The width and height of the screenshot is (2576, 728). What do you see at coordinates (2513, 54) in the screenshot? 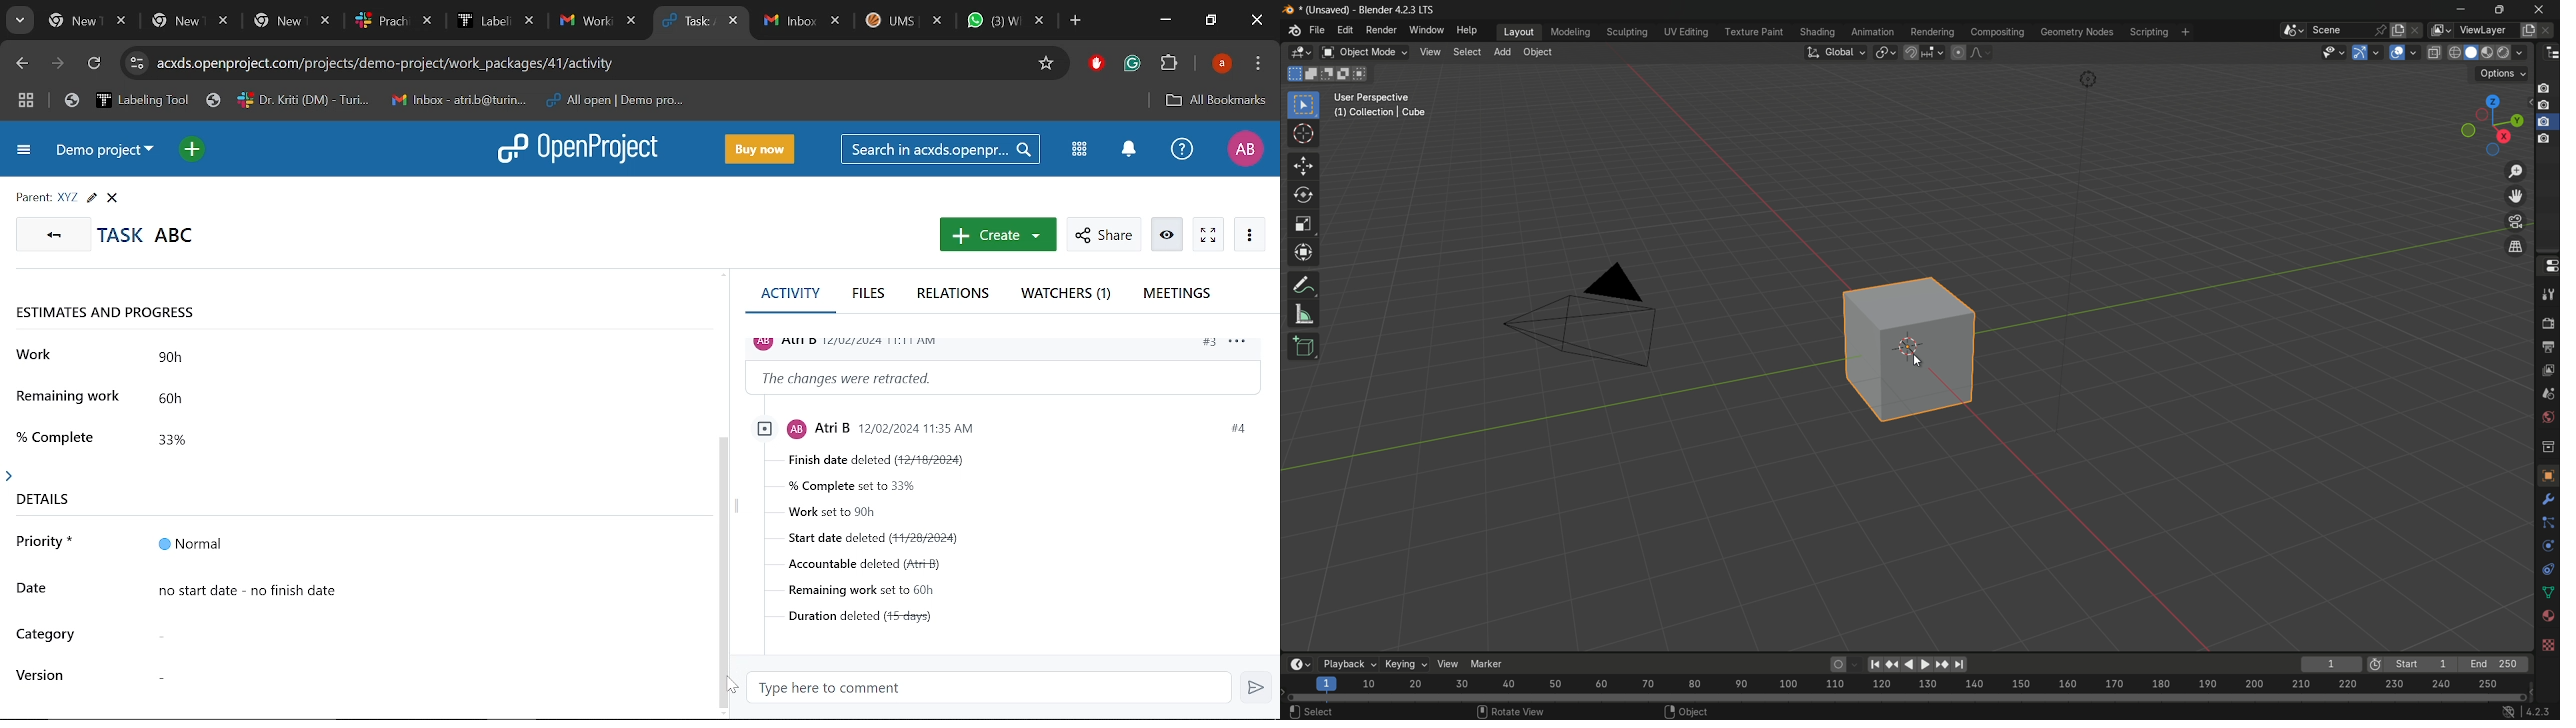
I see `rendered display` at bounding box center [2513, 54].